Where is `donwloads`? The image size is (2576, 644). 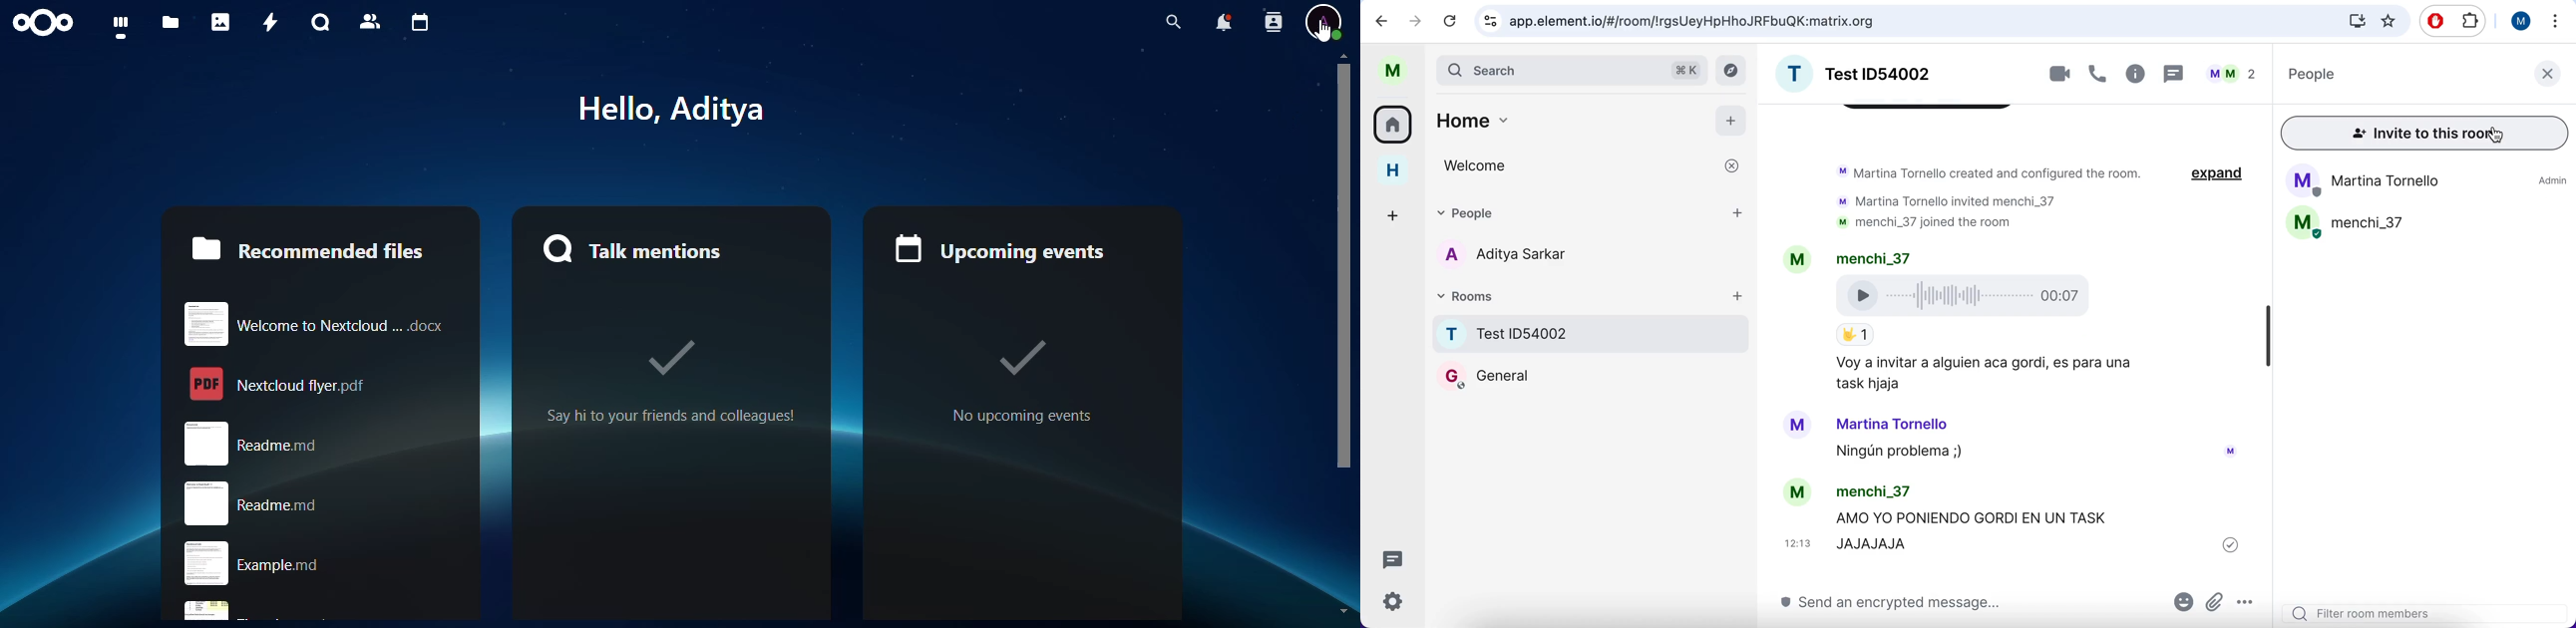
donwloads is located at coordinates (2355, 22).